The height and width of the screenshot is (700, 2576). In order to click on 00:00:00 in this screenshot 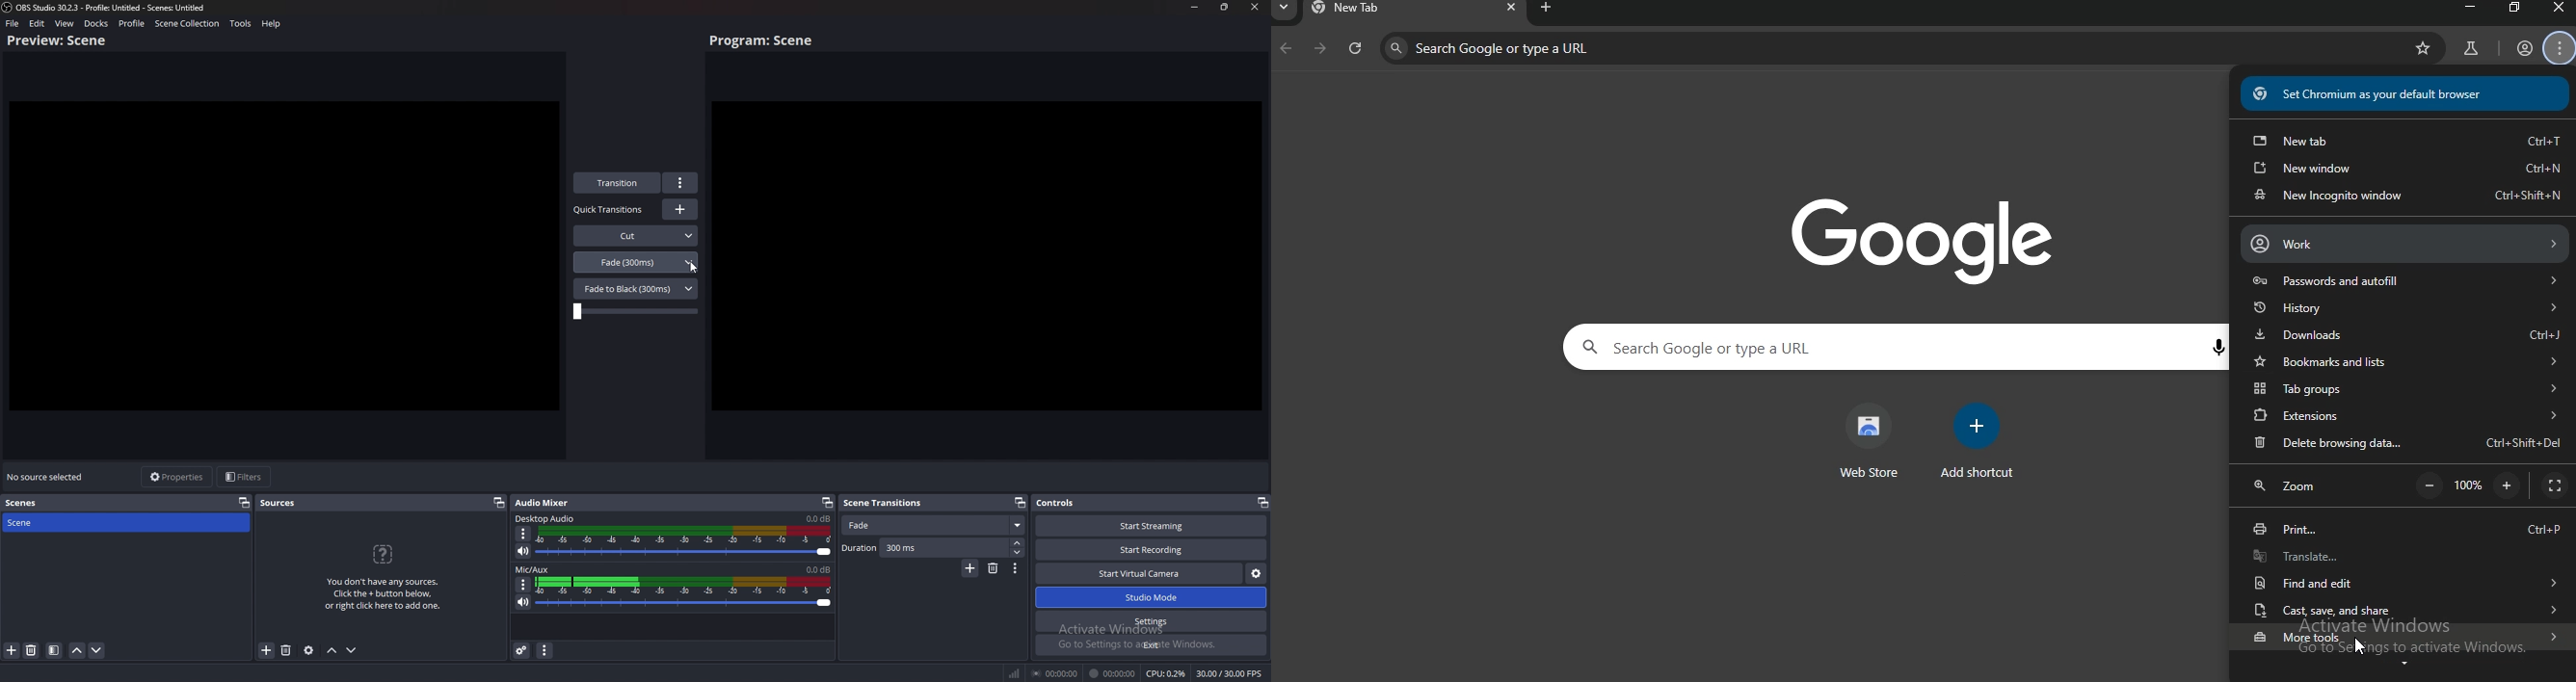, I will do `click(1054, 674)`.